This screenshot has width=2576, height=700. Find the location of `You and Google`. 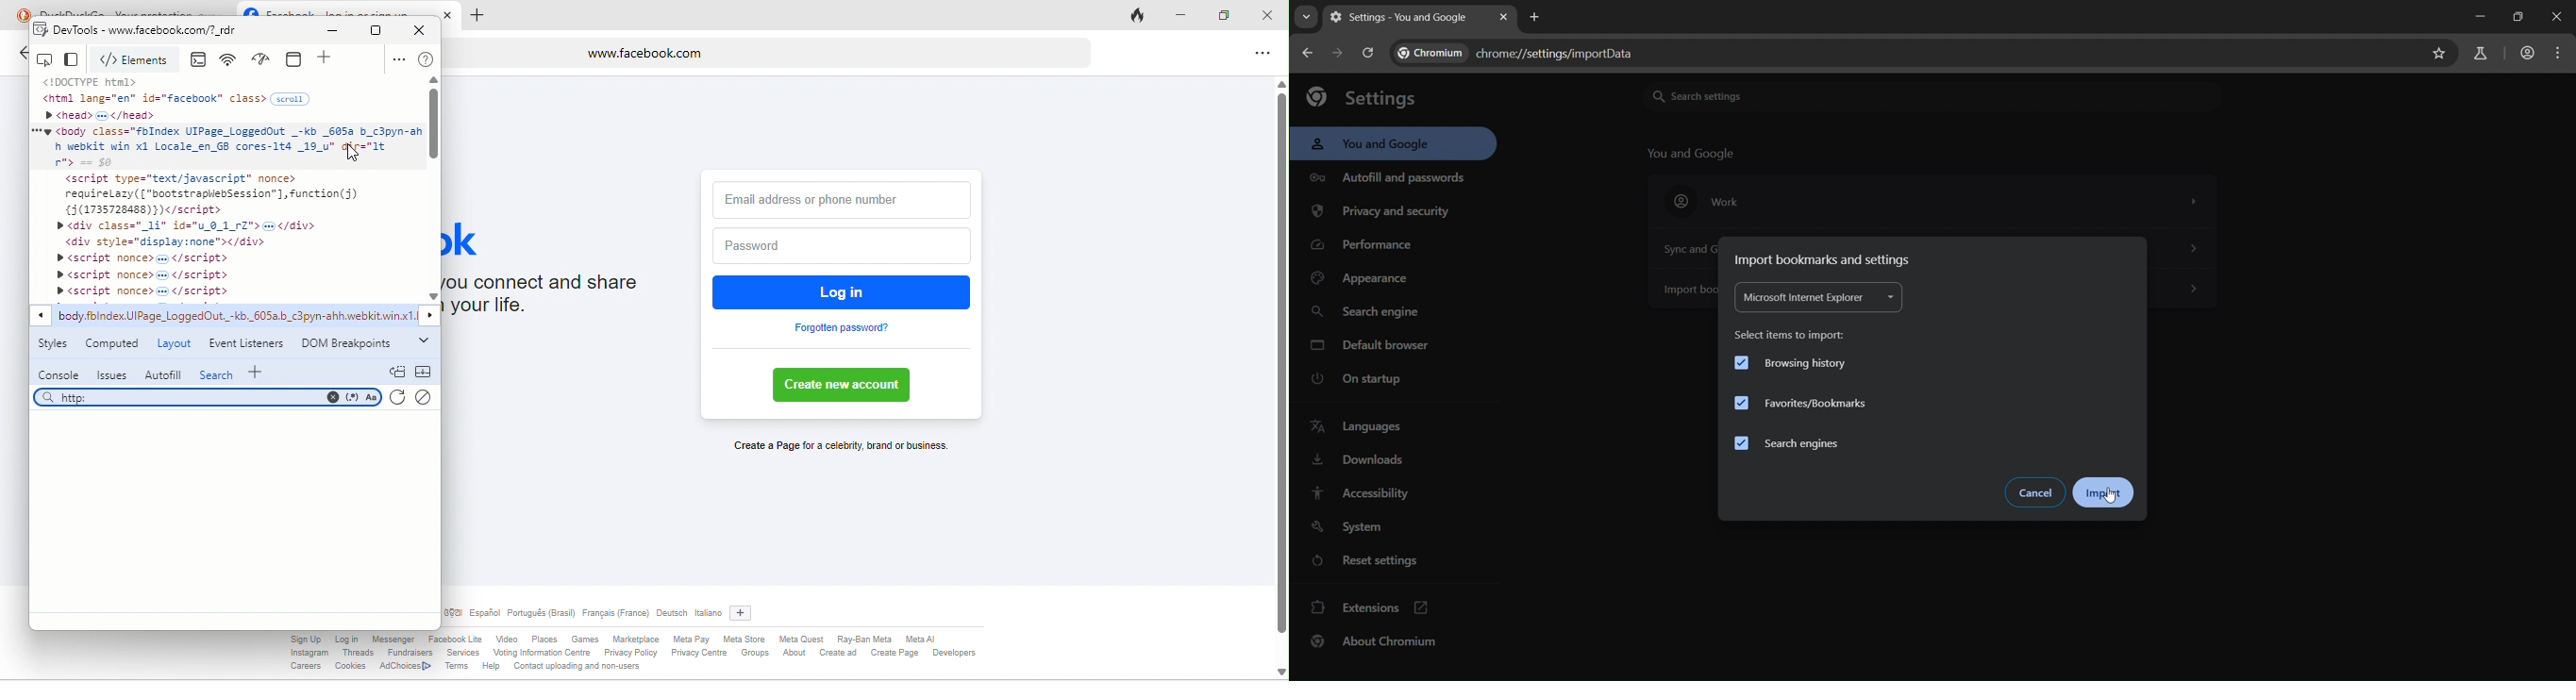

You and Google is located at coordinates (1694, 153).